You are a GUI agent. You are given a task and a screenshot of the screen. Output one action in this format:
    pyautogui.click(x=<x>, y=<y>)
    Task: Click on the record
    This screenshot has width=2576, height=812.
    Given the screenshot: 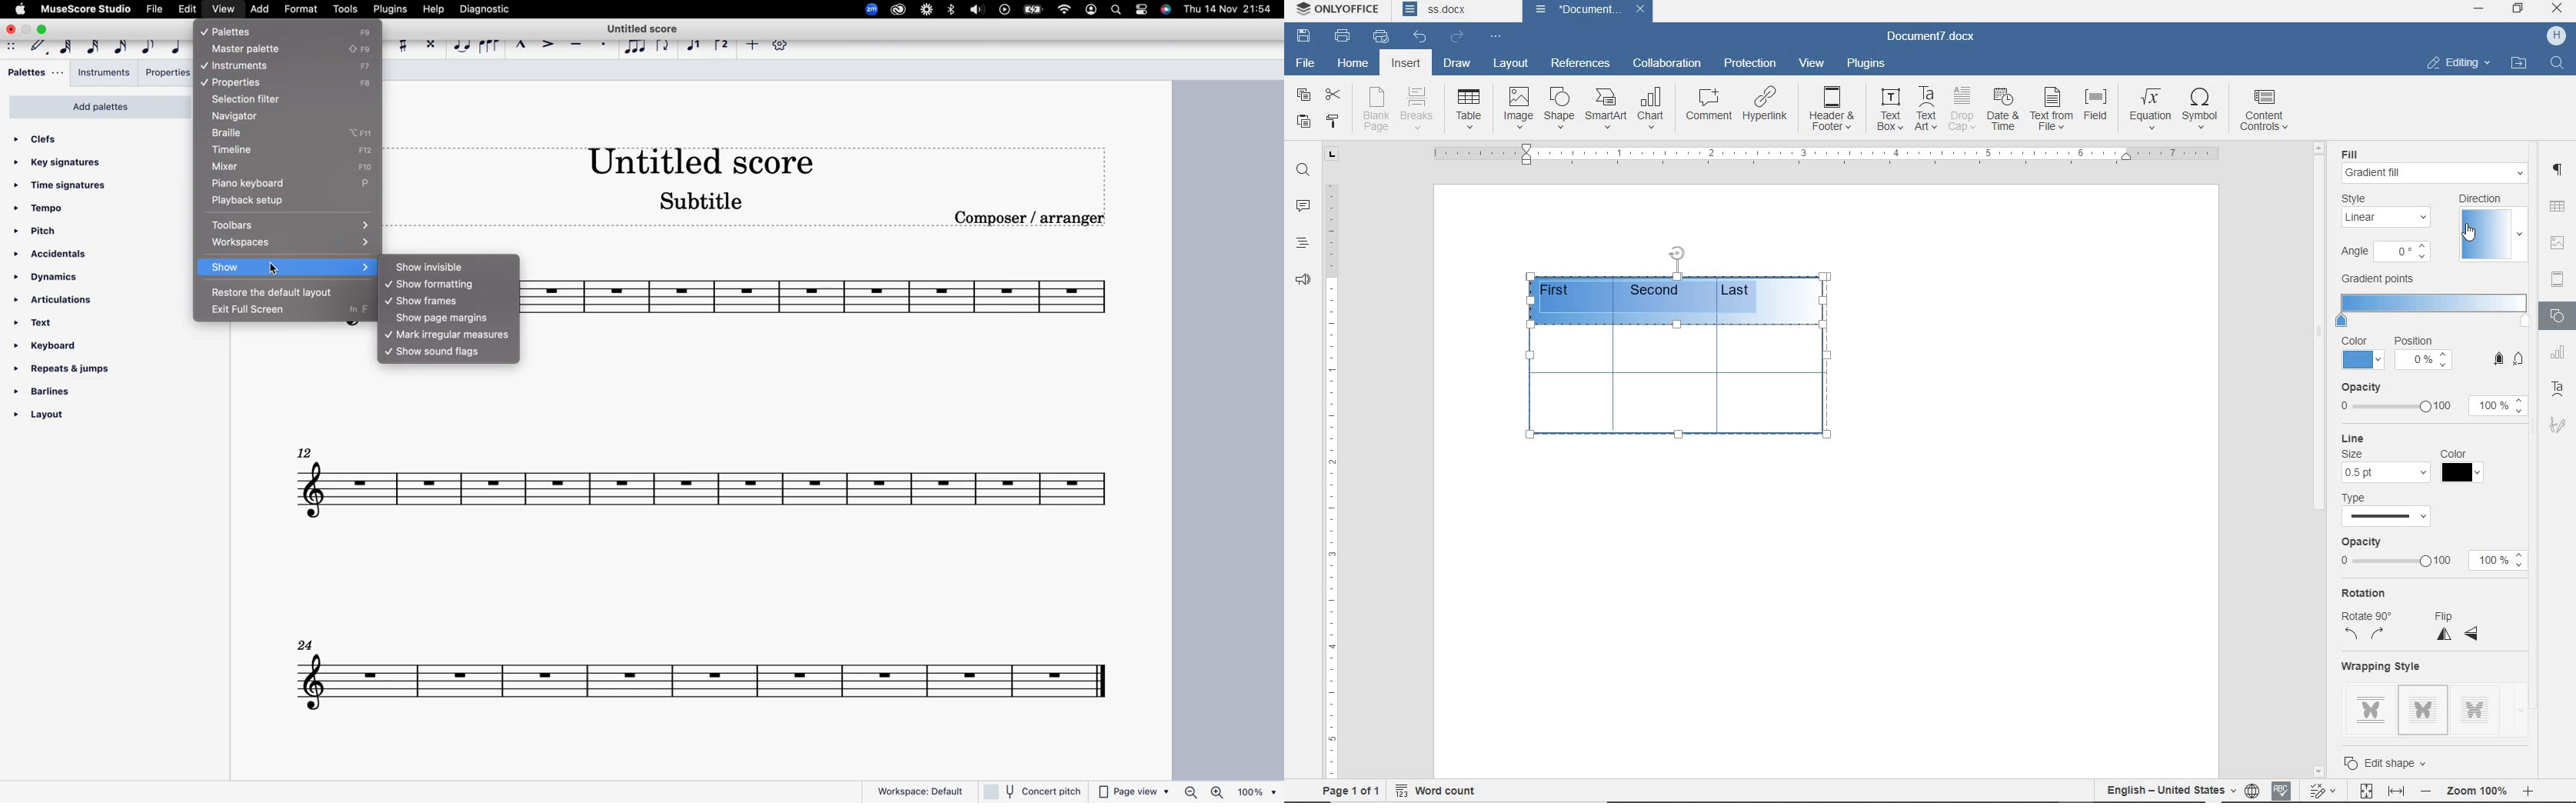 What is the action you would take?
    pyautogui.click(x=1006, y=13)
    